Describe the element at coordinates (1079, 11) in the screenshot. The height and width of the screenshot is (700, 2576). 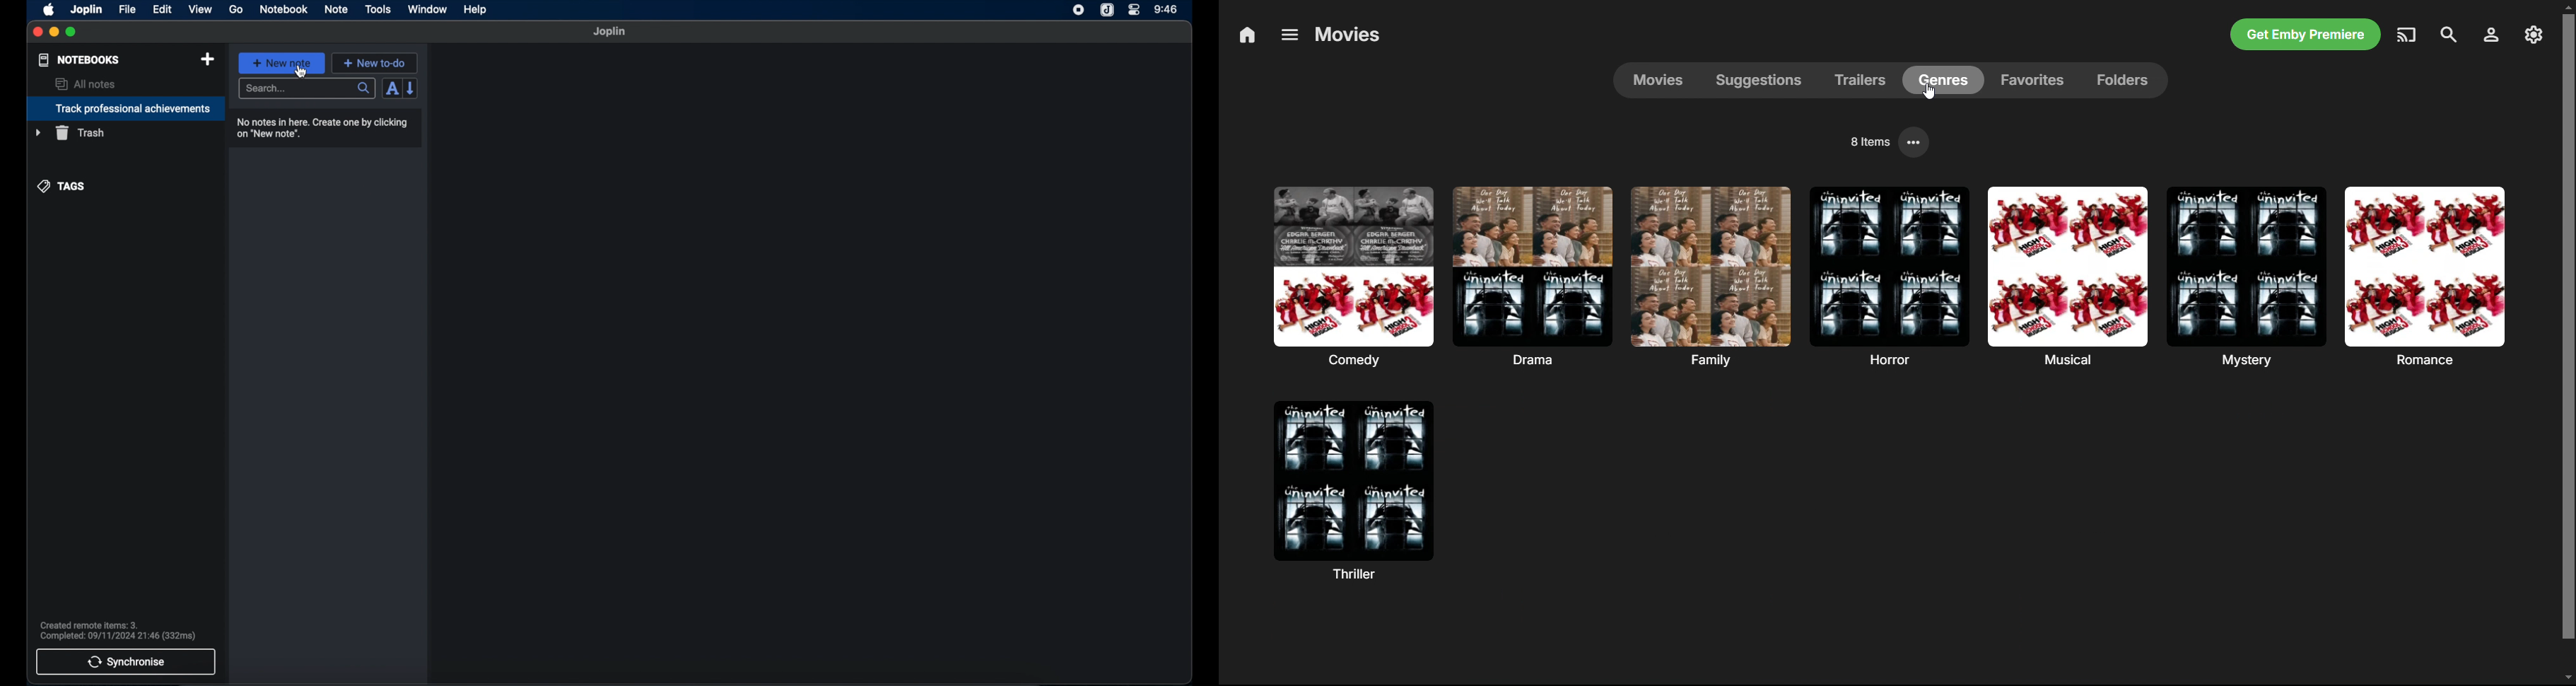
I see `joplin icon` at that location.